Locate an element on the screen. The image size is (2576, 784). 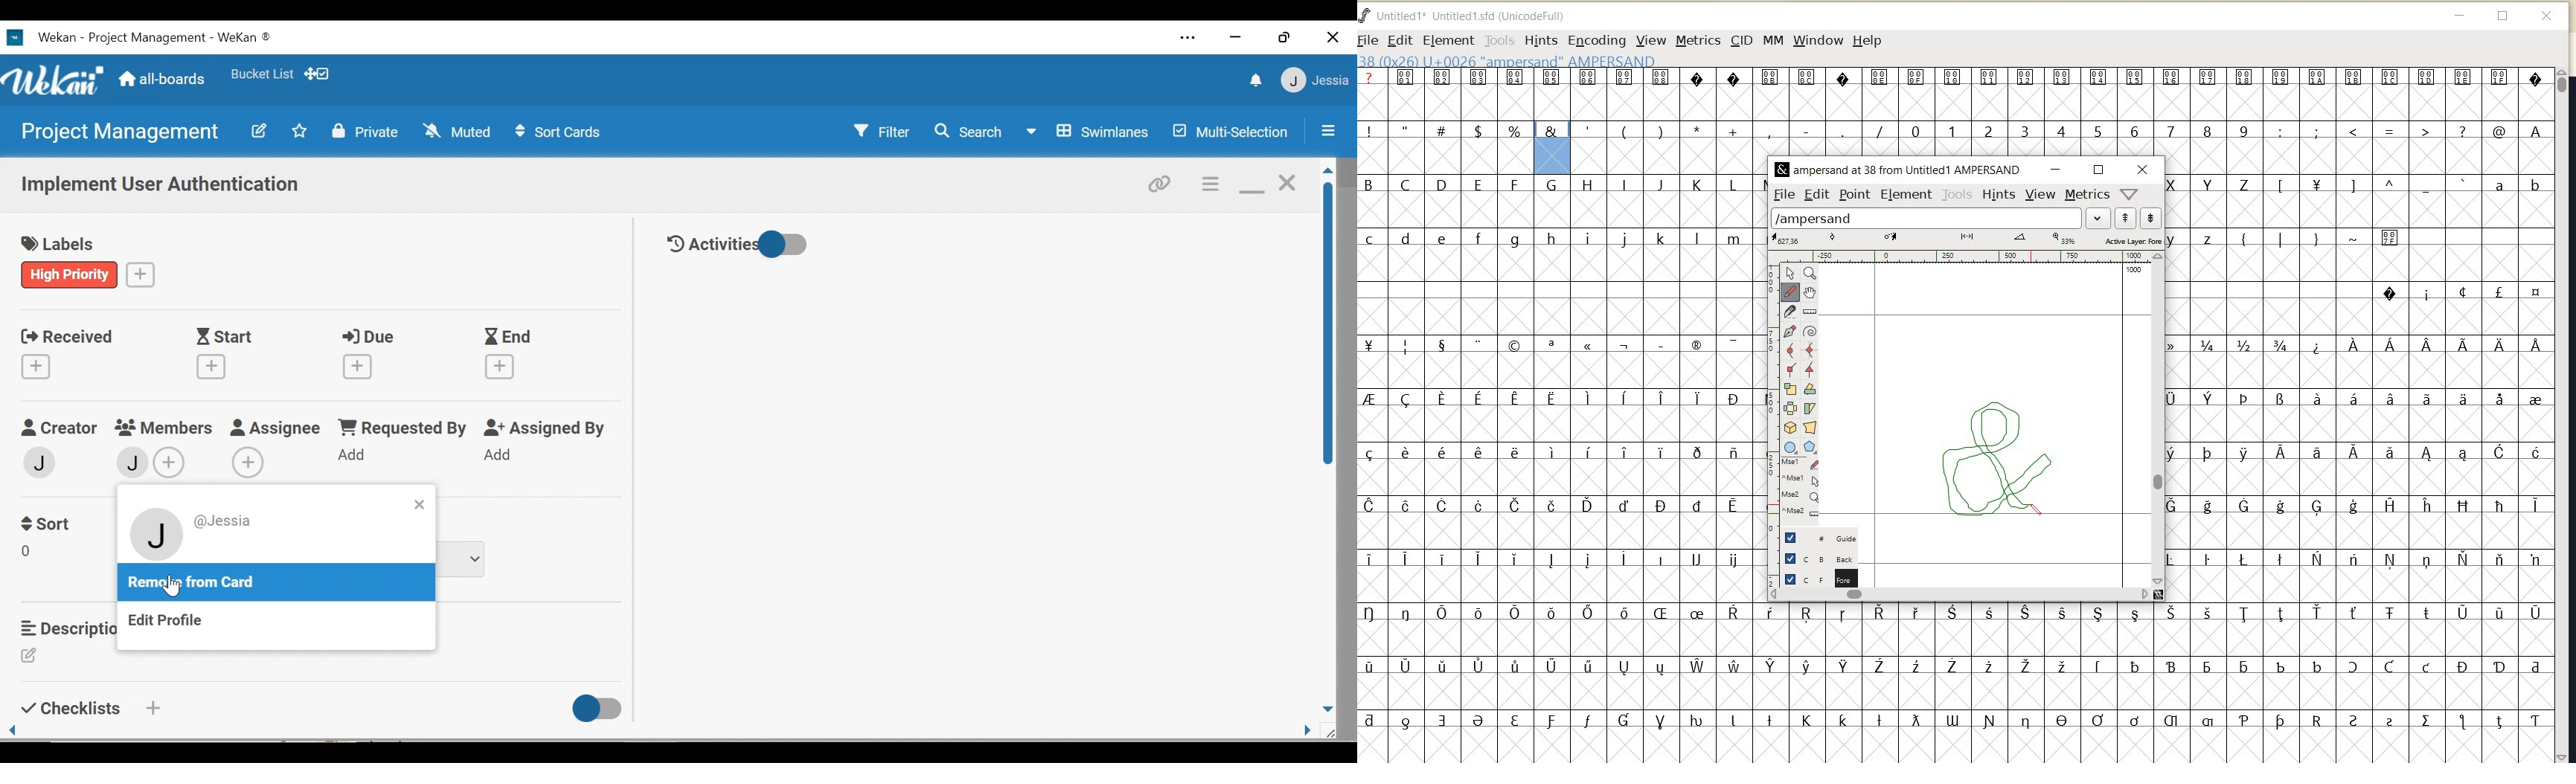
load word list is located at coordinates (1926, 217).